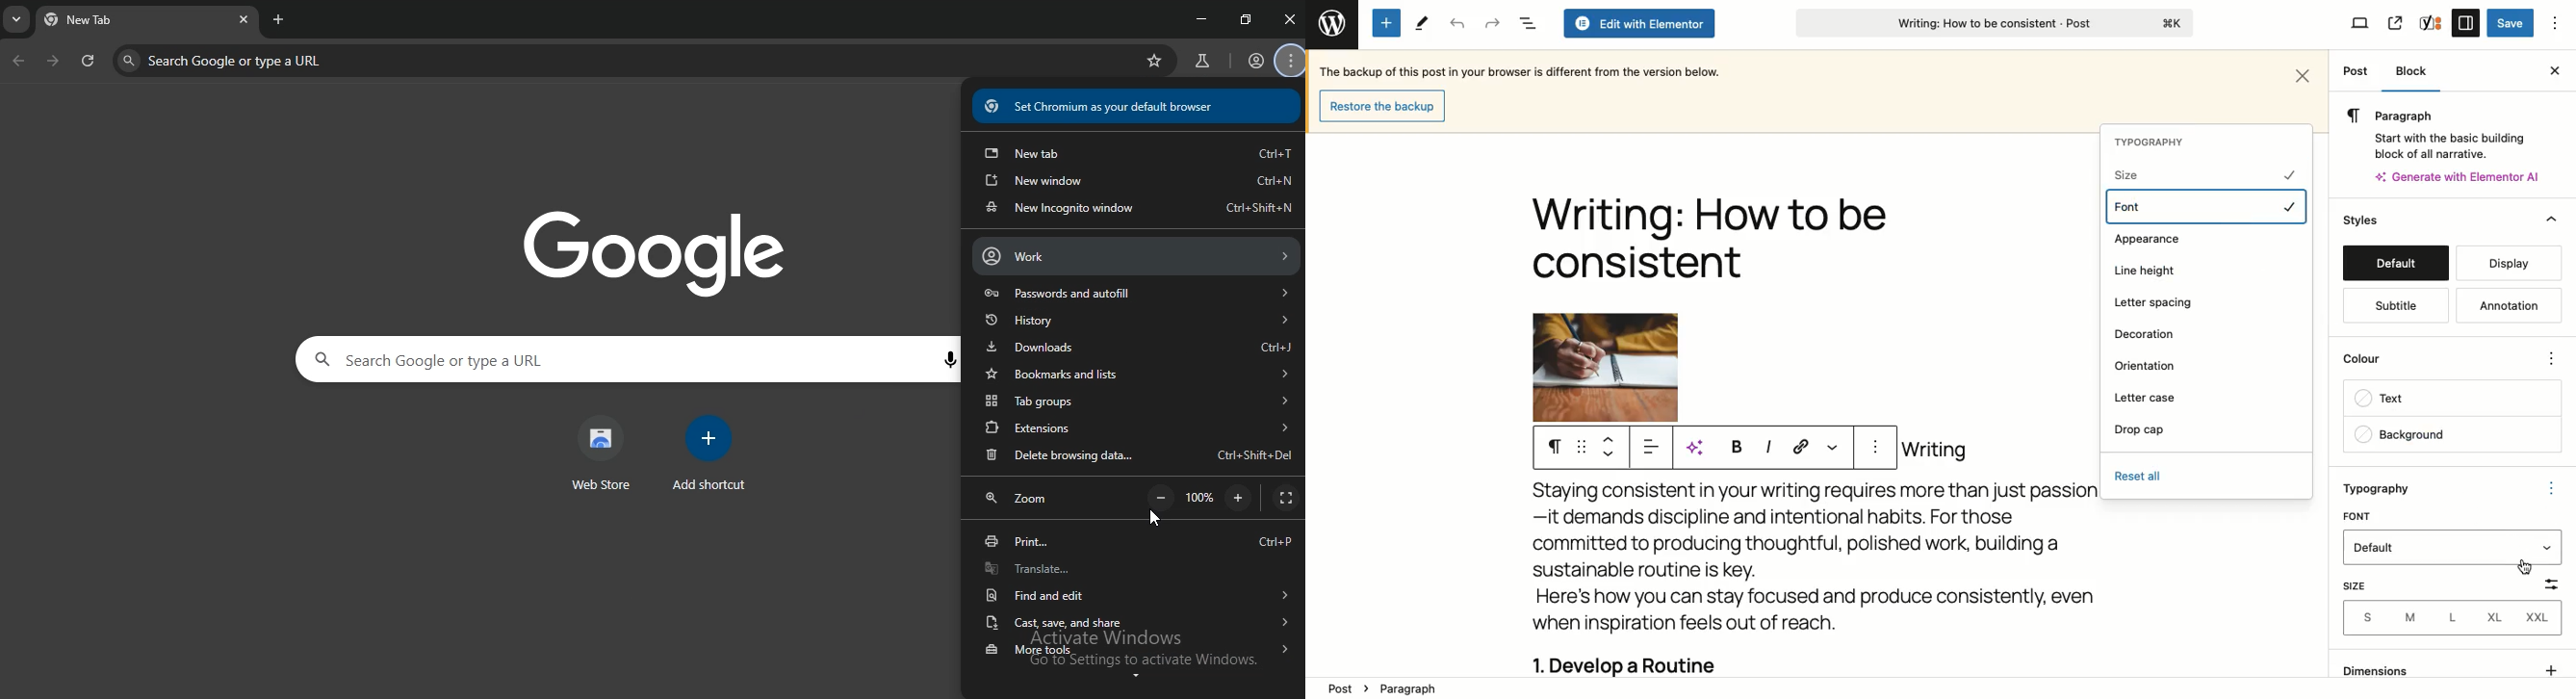 This screenshot has height=700, width=2576. I want to click on Bold, so click(1734, 446).